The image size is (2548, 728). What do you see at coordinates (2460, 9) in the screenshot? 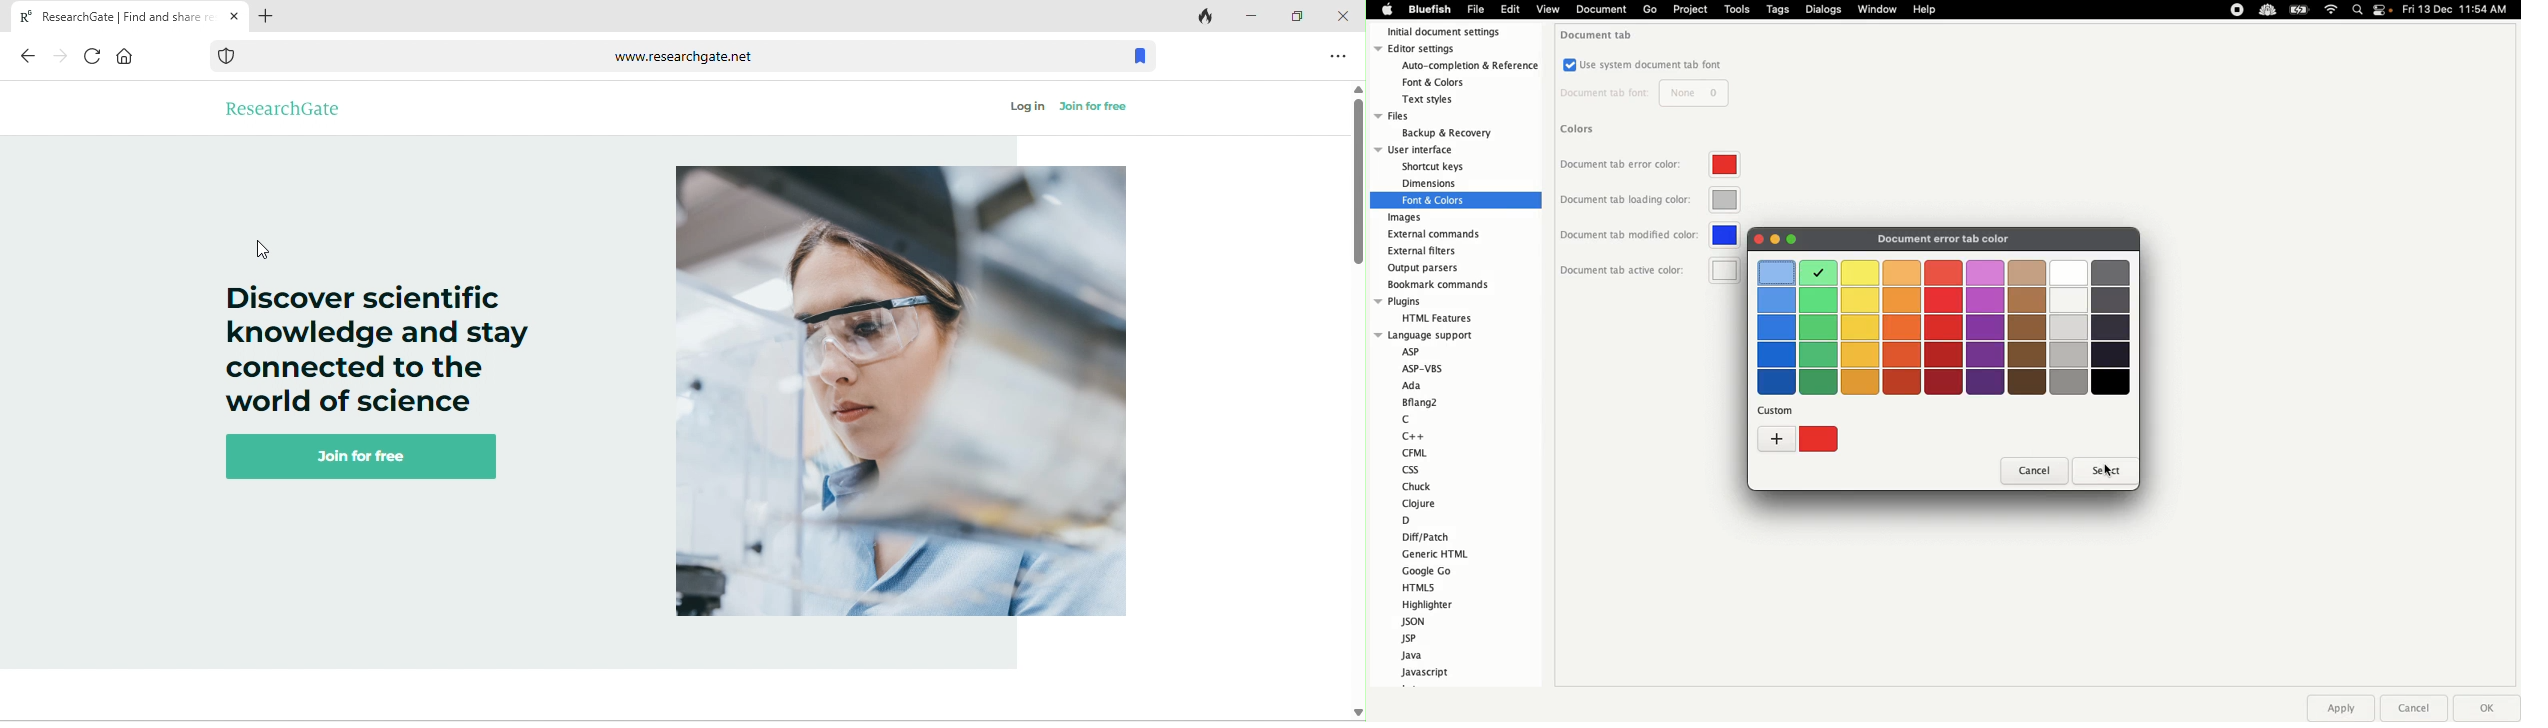
I see `Date time` at bounding box center [2460, 9].